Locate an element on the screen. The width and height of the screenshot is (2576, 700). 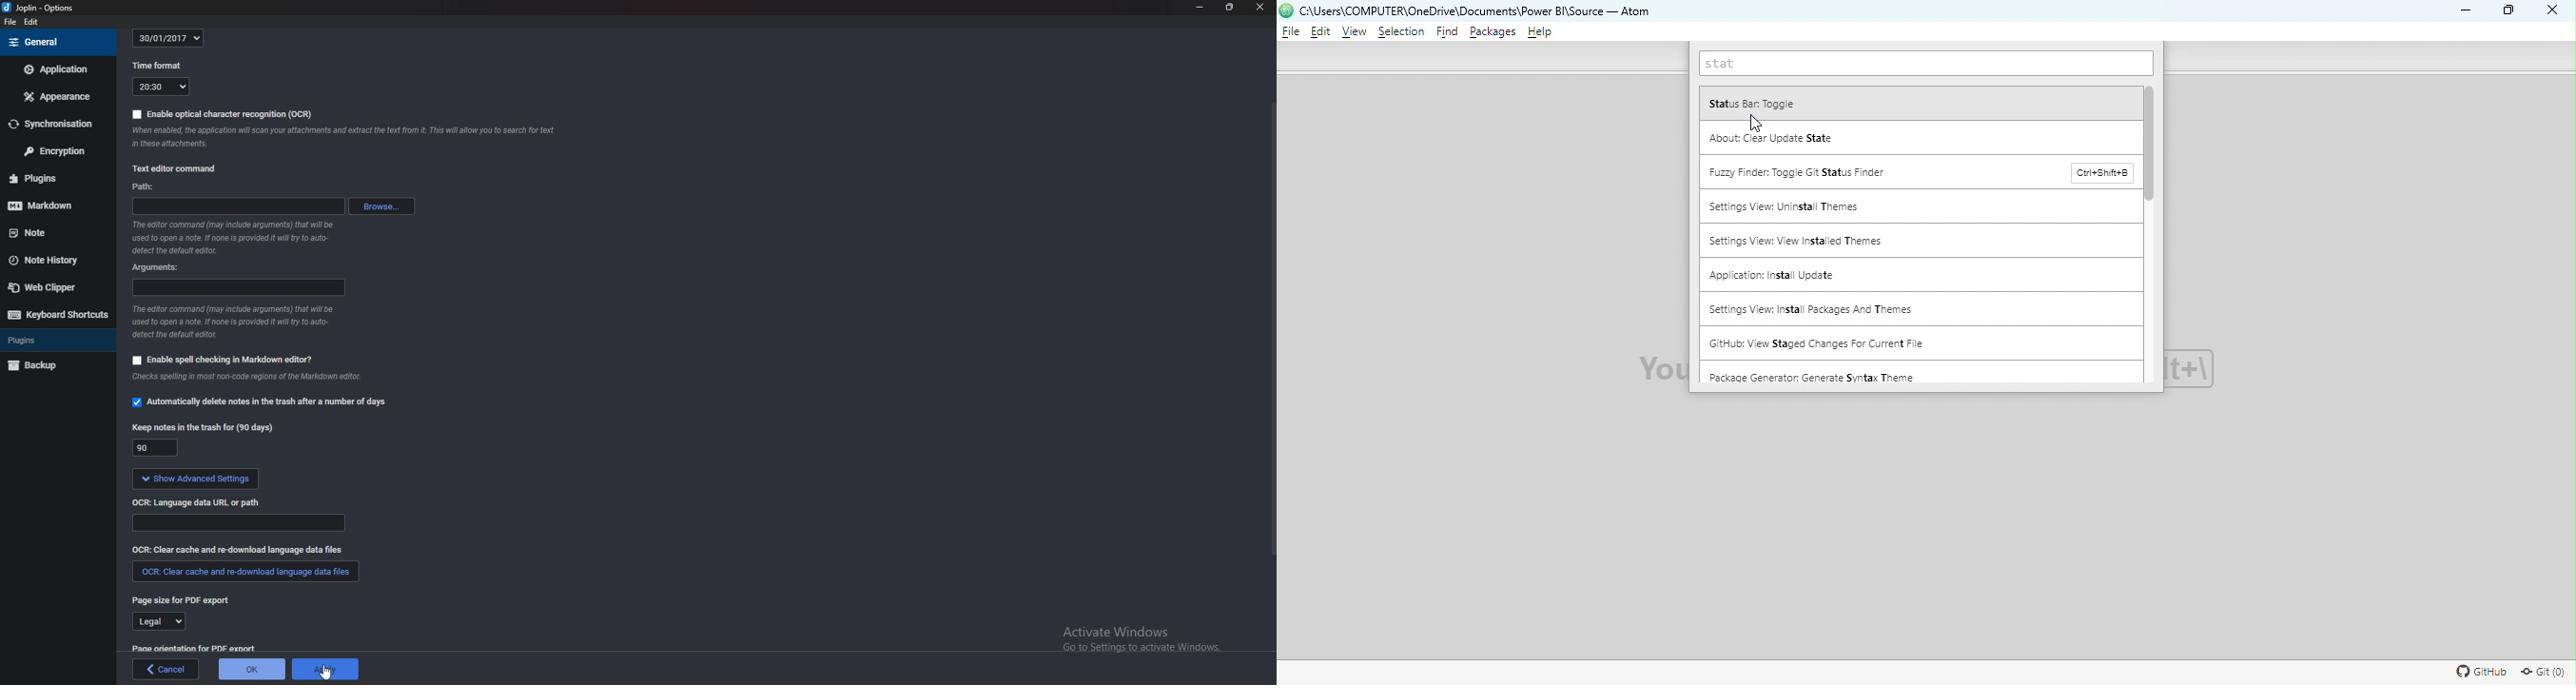
Show advanced settings is located at coordinates (195, 480).